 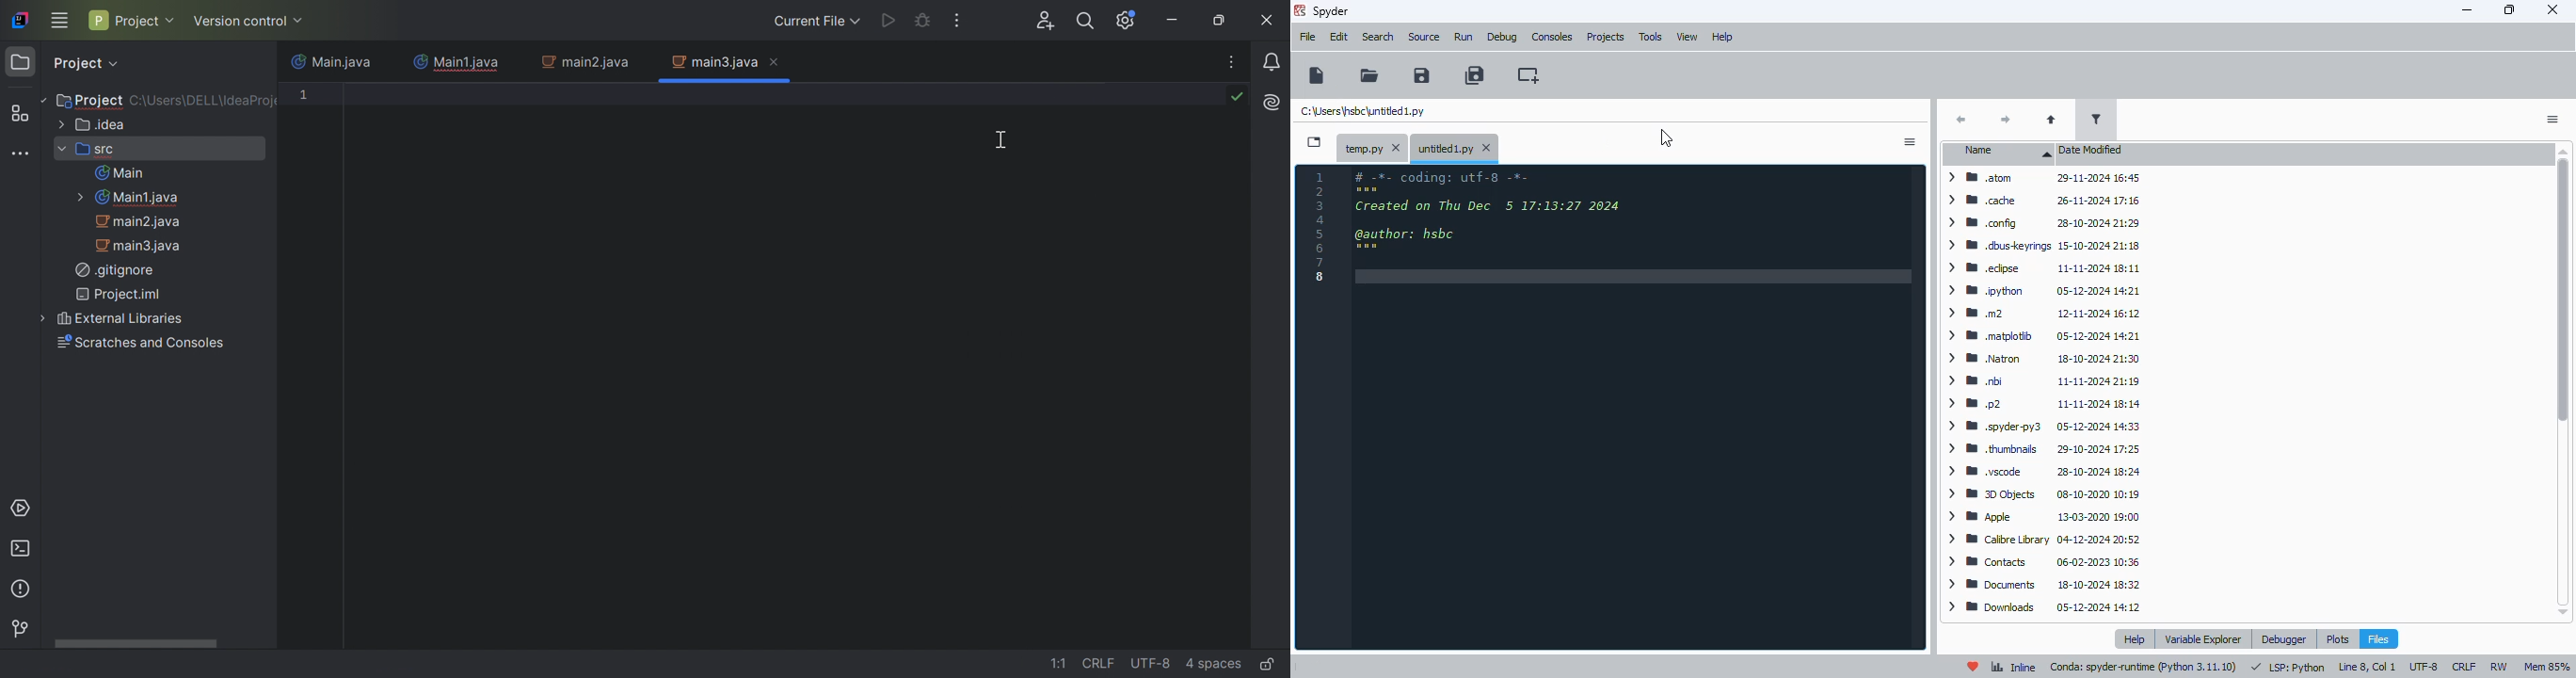 What do you see at coordinates (2042, 266) in the screenshot?
I see `> MW edipse 11-11-2024 18:11` at bounding box center [2042, 266].